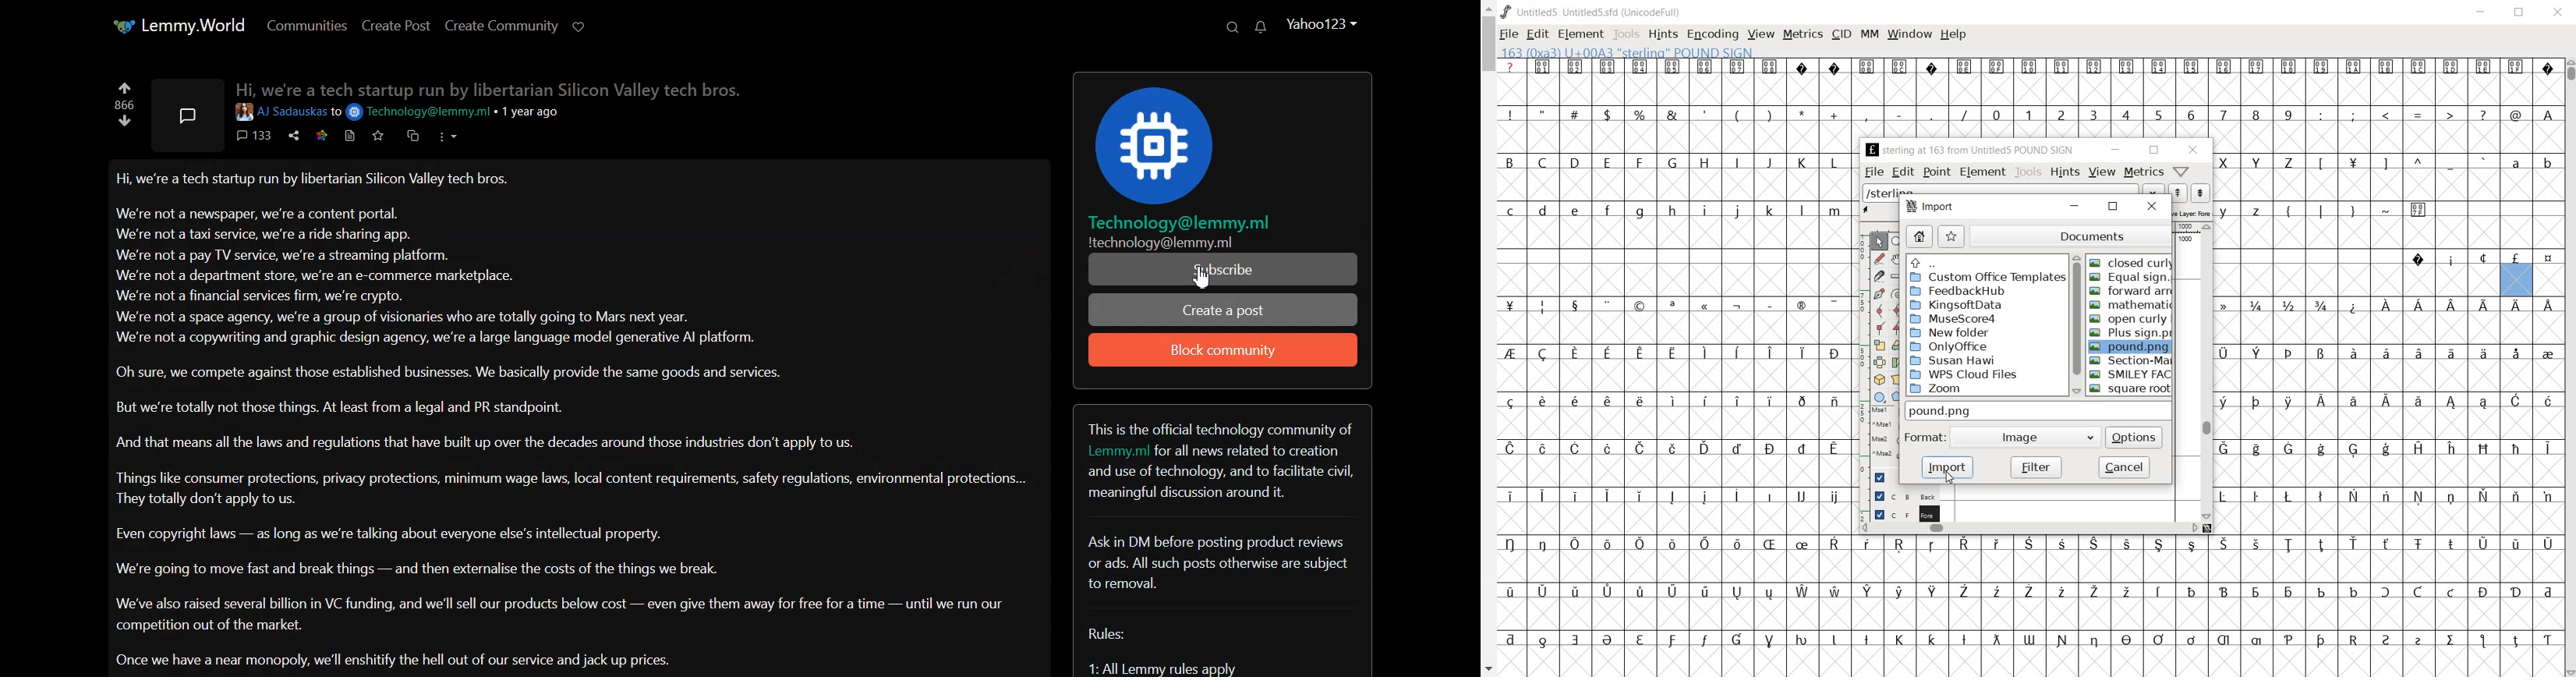 This screenshot has height=700, width=2576. Describe the element at coordinates (2096, 66) in the screenshot. I see `Symbol` at that location.